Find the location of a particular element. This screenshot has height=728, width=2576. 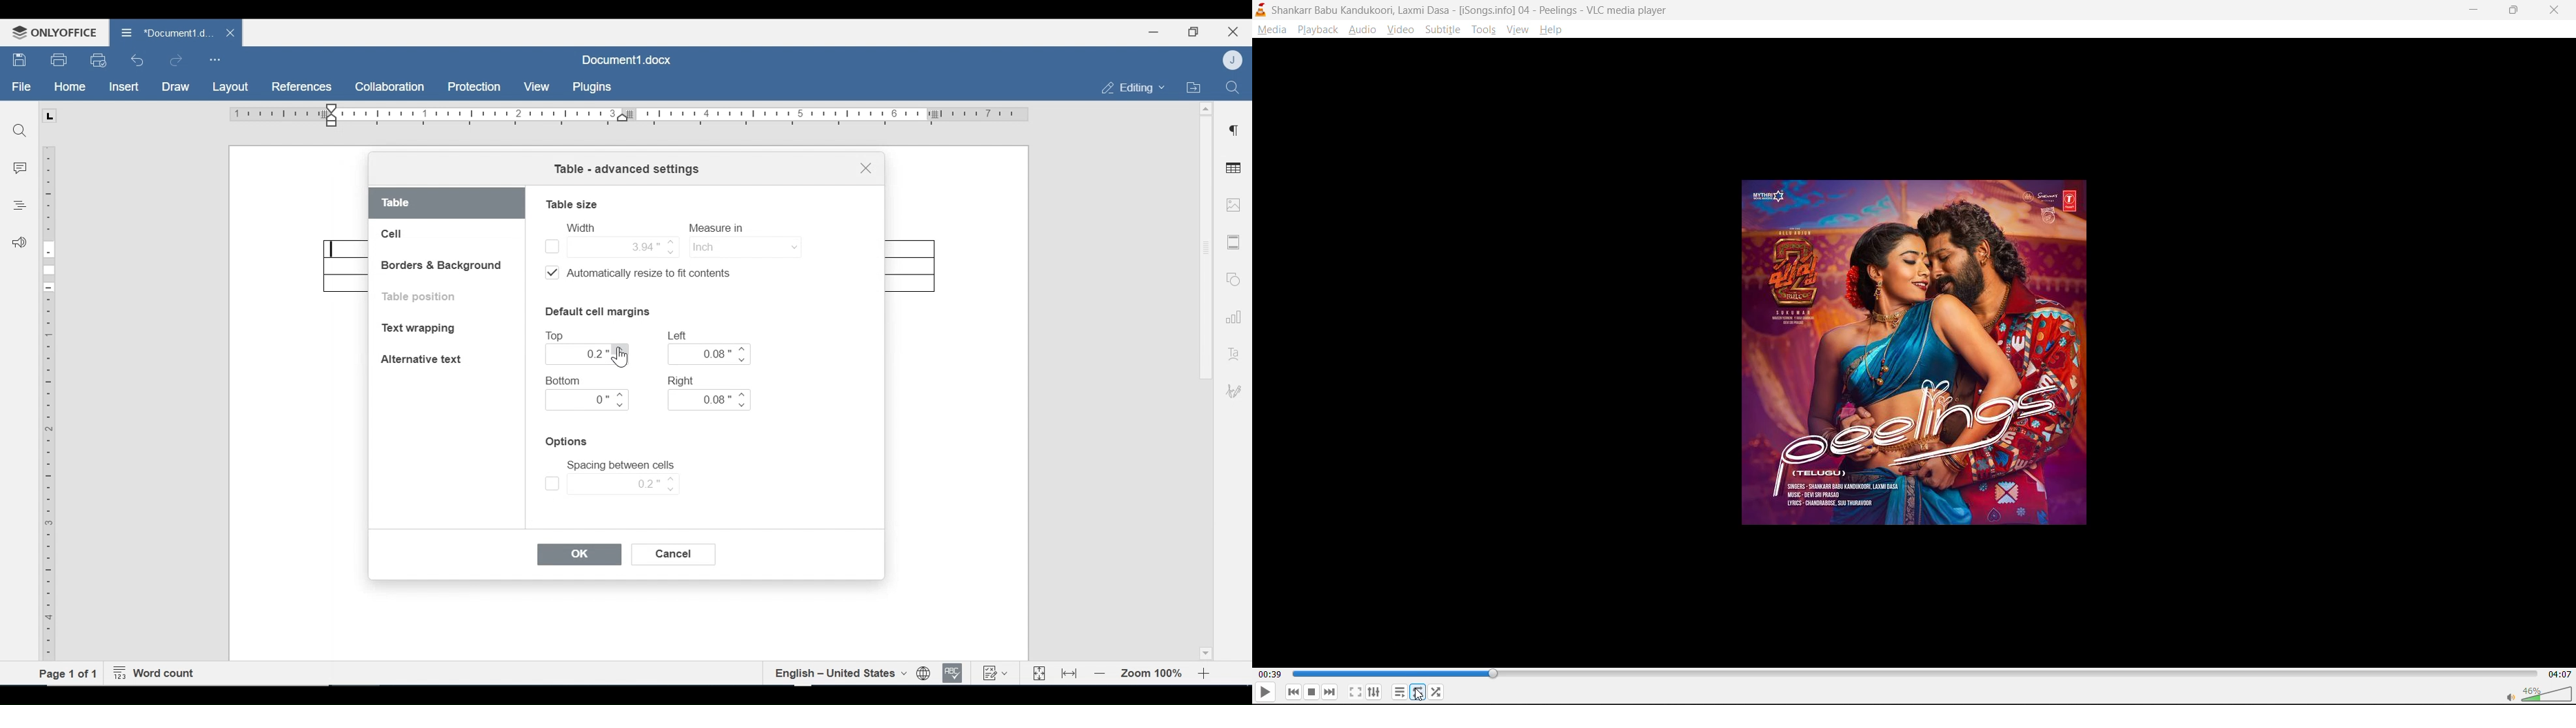

Feedback and Support is located at coordinates (19, 243).